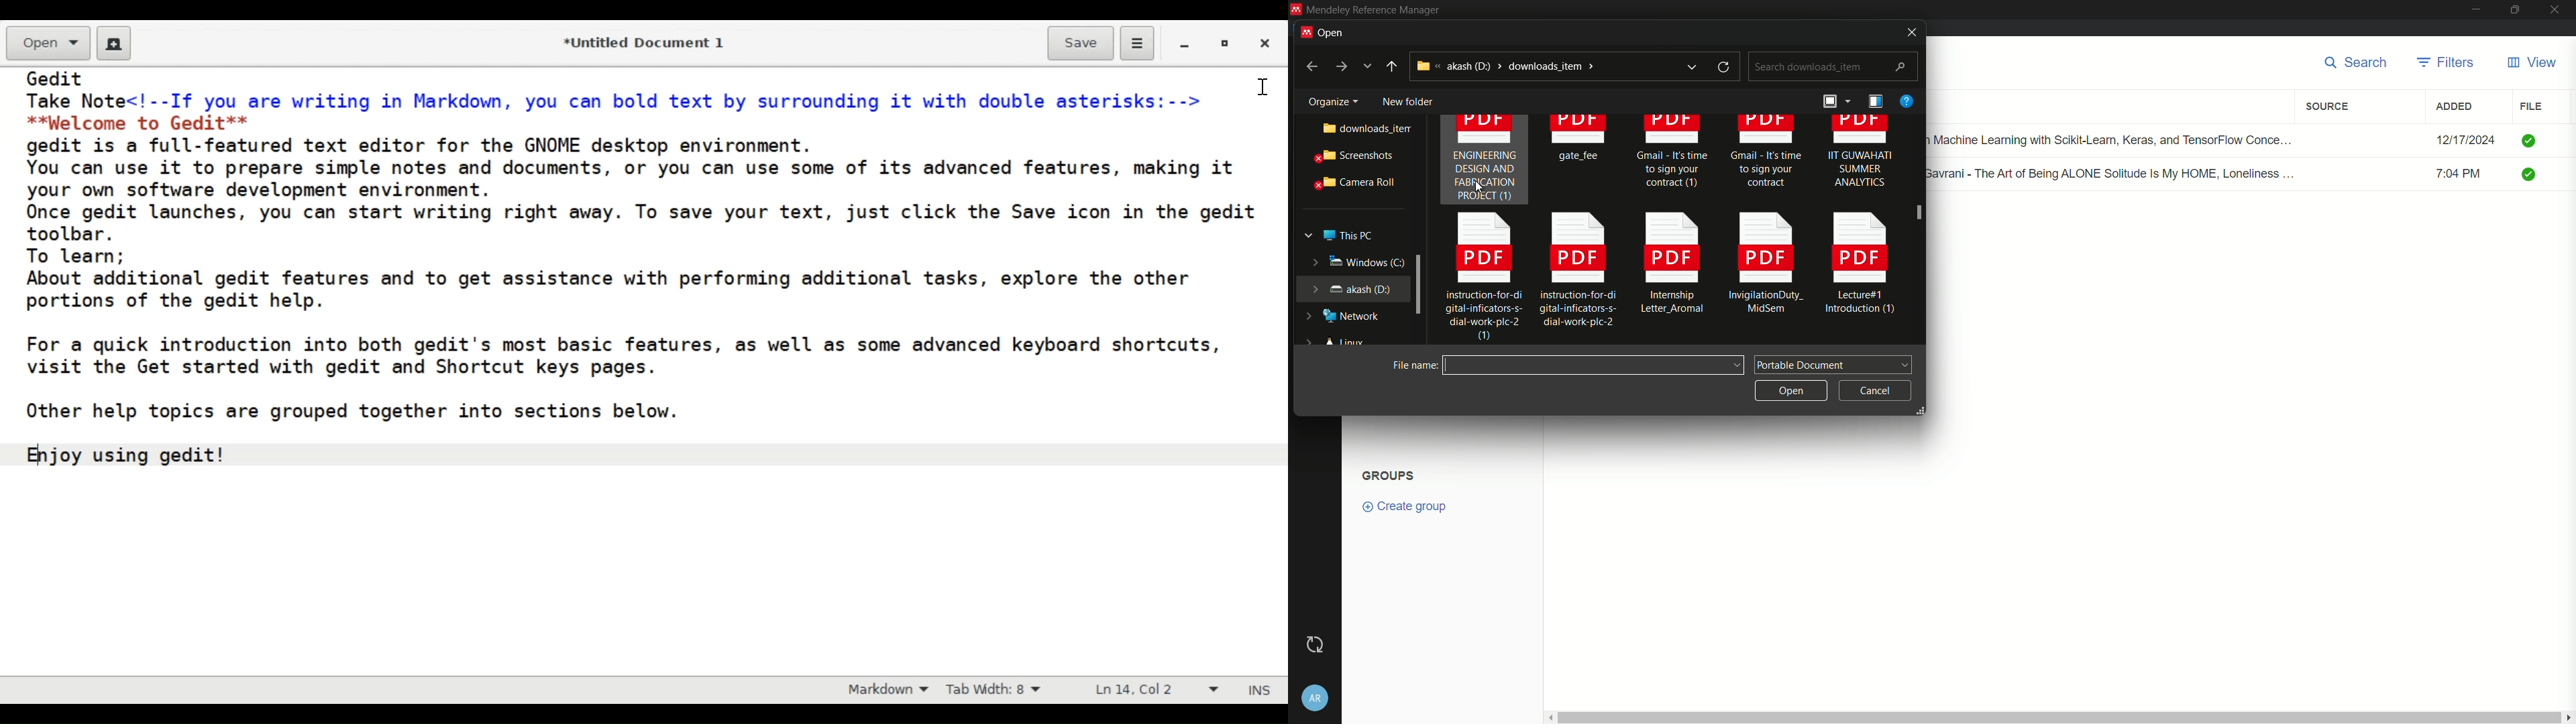 Image resolution: width=2576 pixels, height=728 pixels. I want to click on expand, so click(1691, 66).